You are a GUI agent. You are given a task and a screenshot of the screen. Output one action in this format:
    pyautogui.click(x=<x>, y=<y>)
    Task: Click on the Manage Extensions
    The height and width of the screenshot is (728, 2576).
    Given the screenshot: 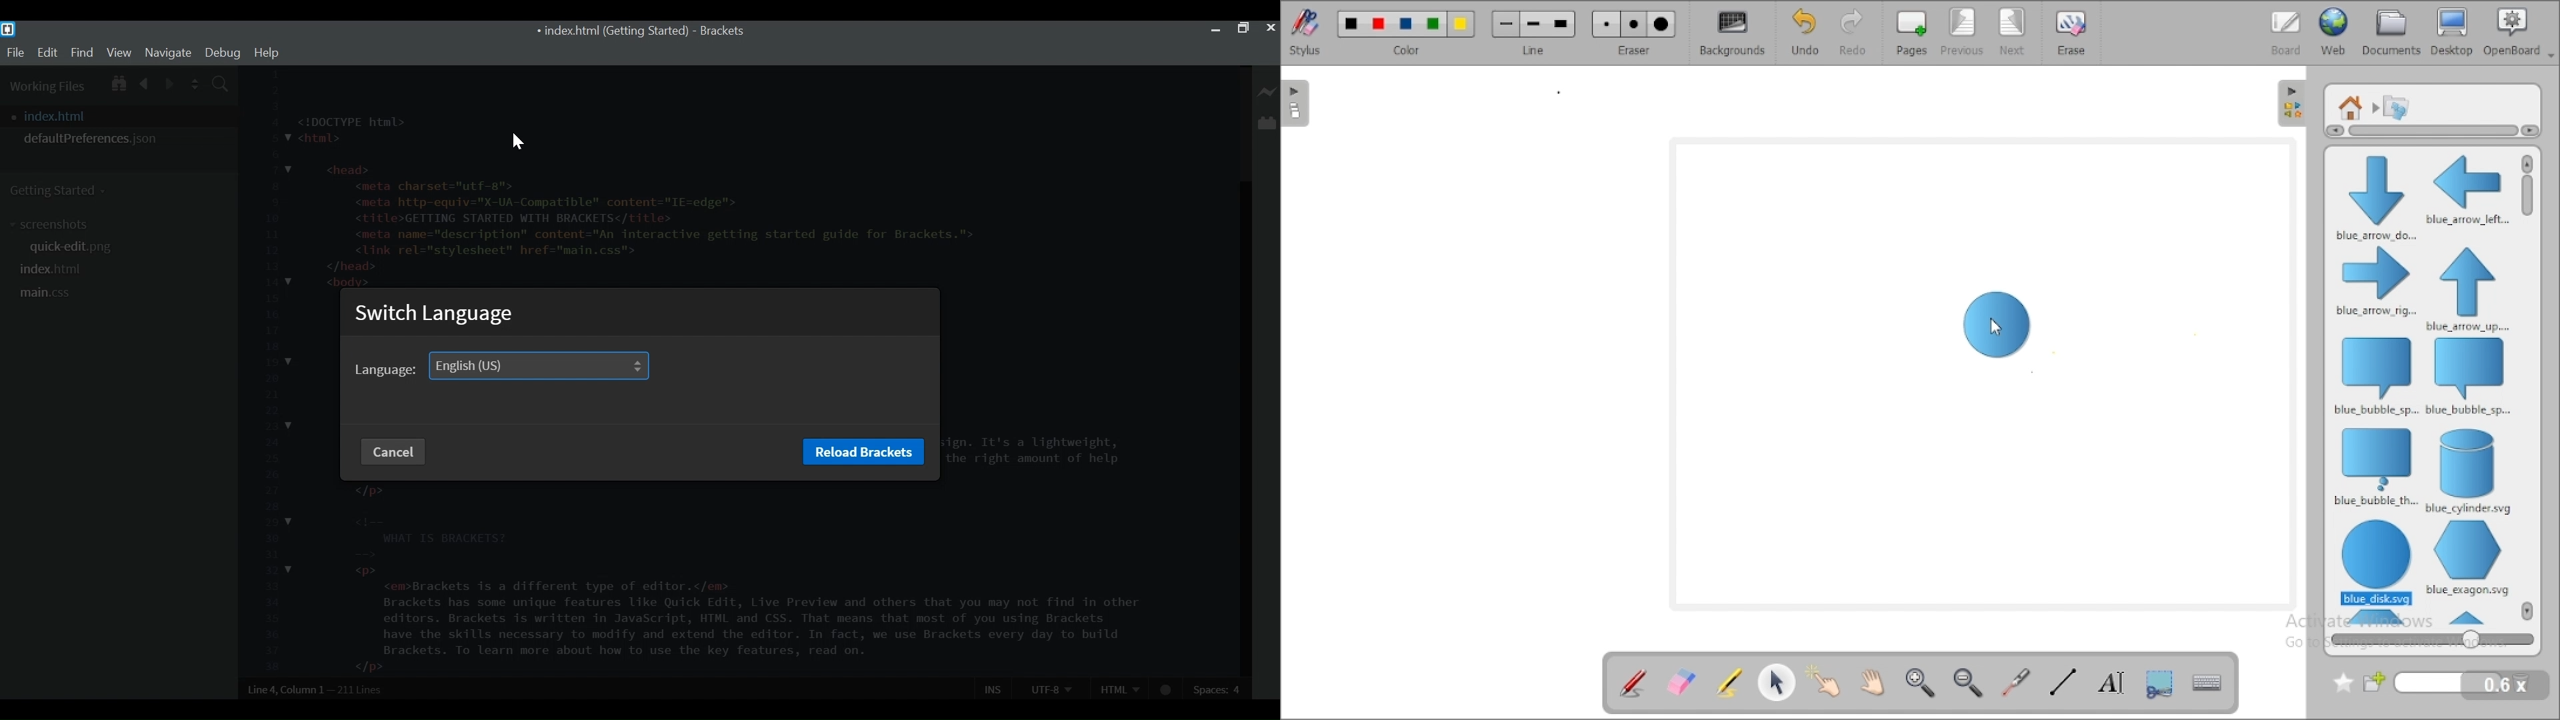 What is the action you would take?
    pyautogui.click(x=1267, y=123)
    